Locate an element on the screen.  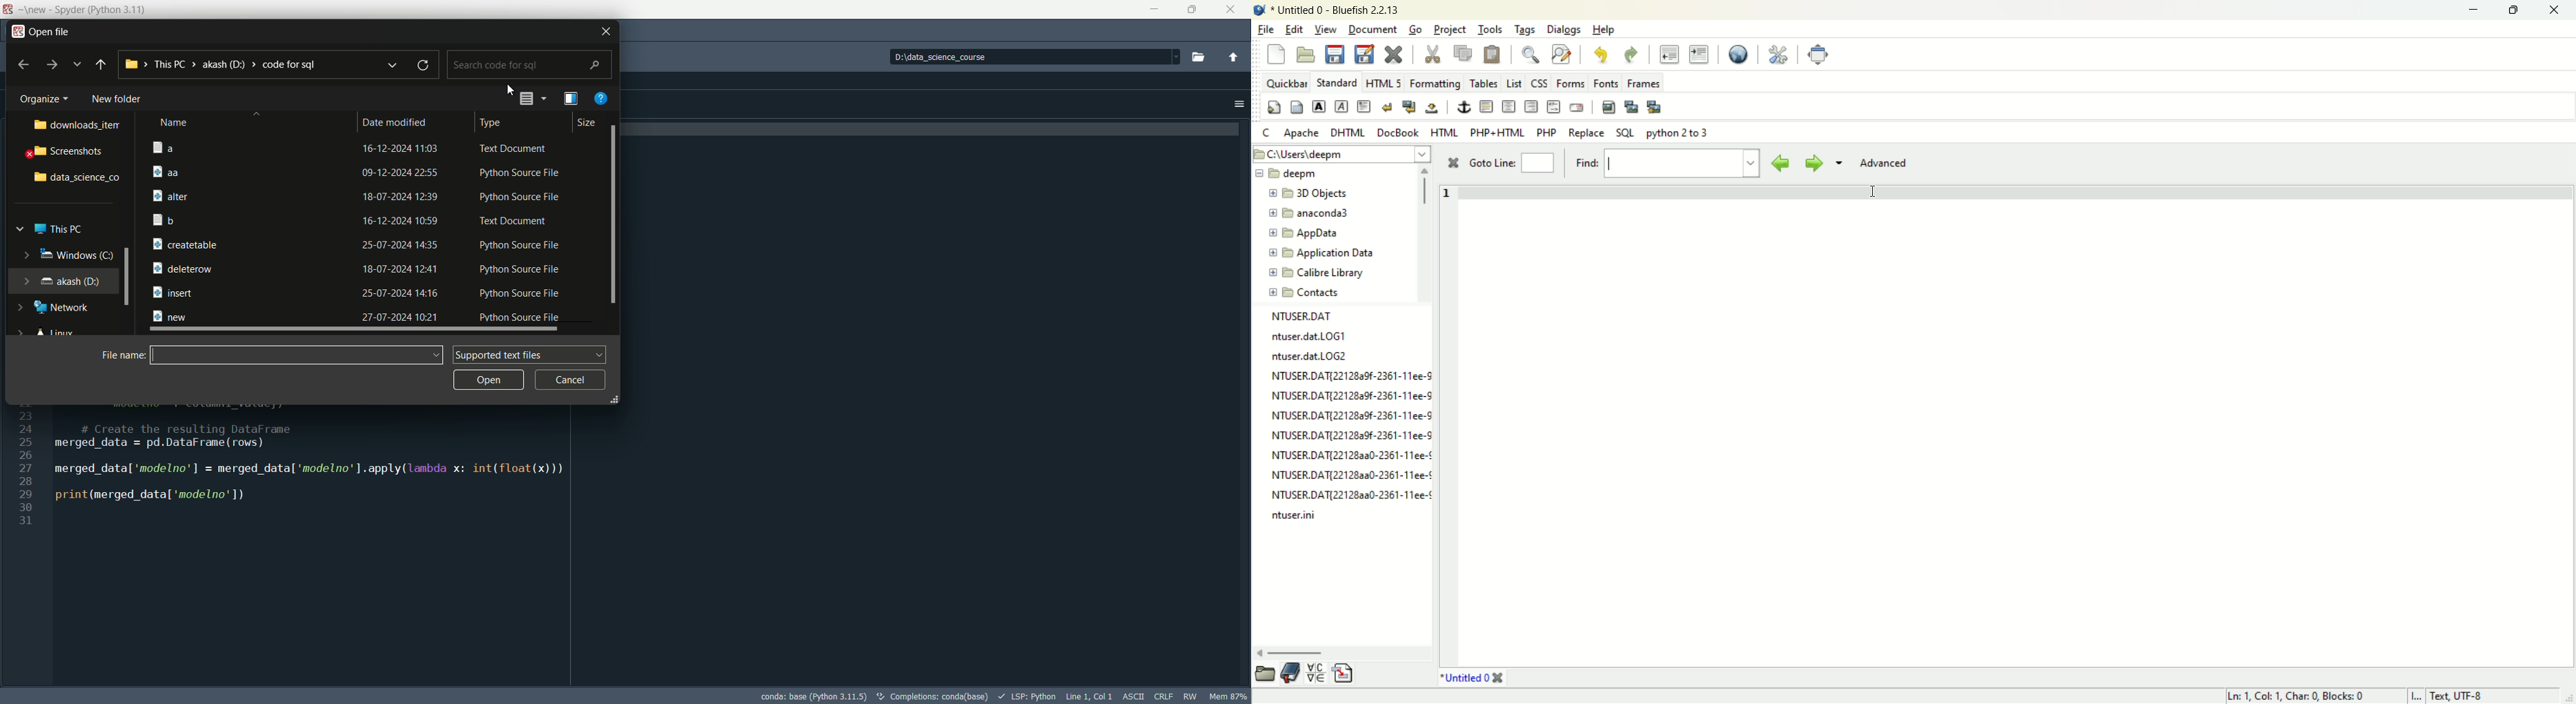
close is located at coordinates (598, 32).